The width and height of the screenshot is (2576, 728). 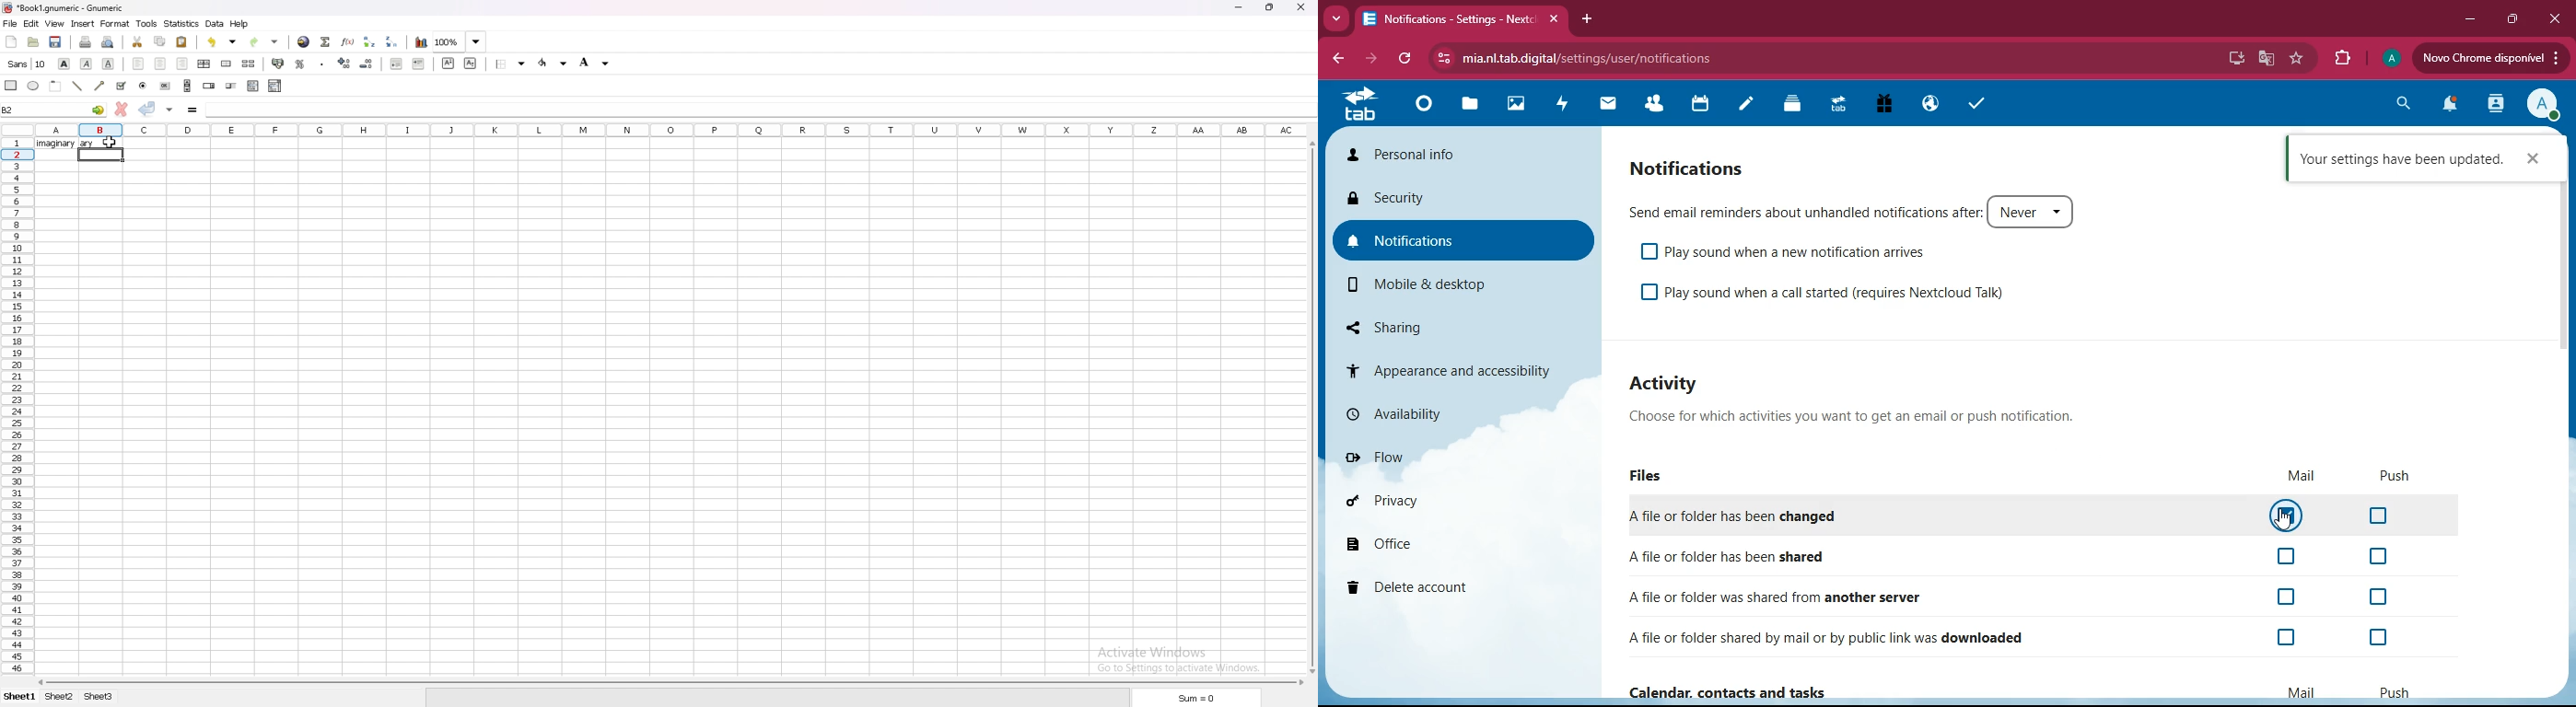 What do you see at coordinates (77, 86) in the screenshot?
I see `line` at bounding box center [77, 86].